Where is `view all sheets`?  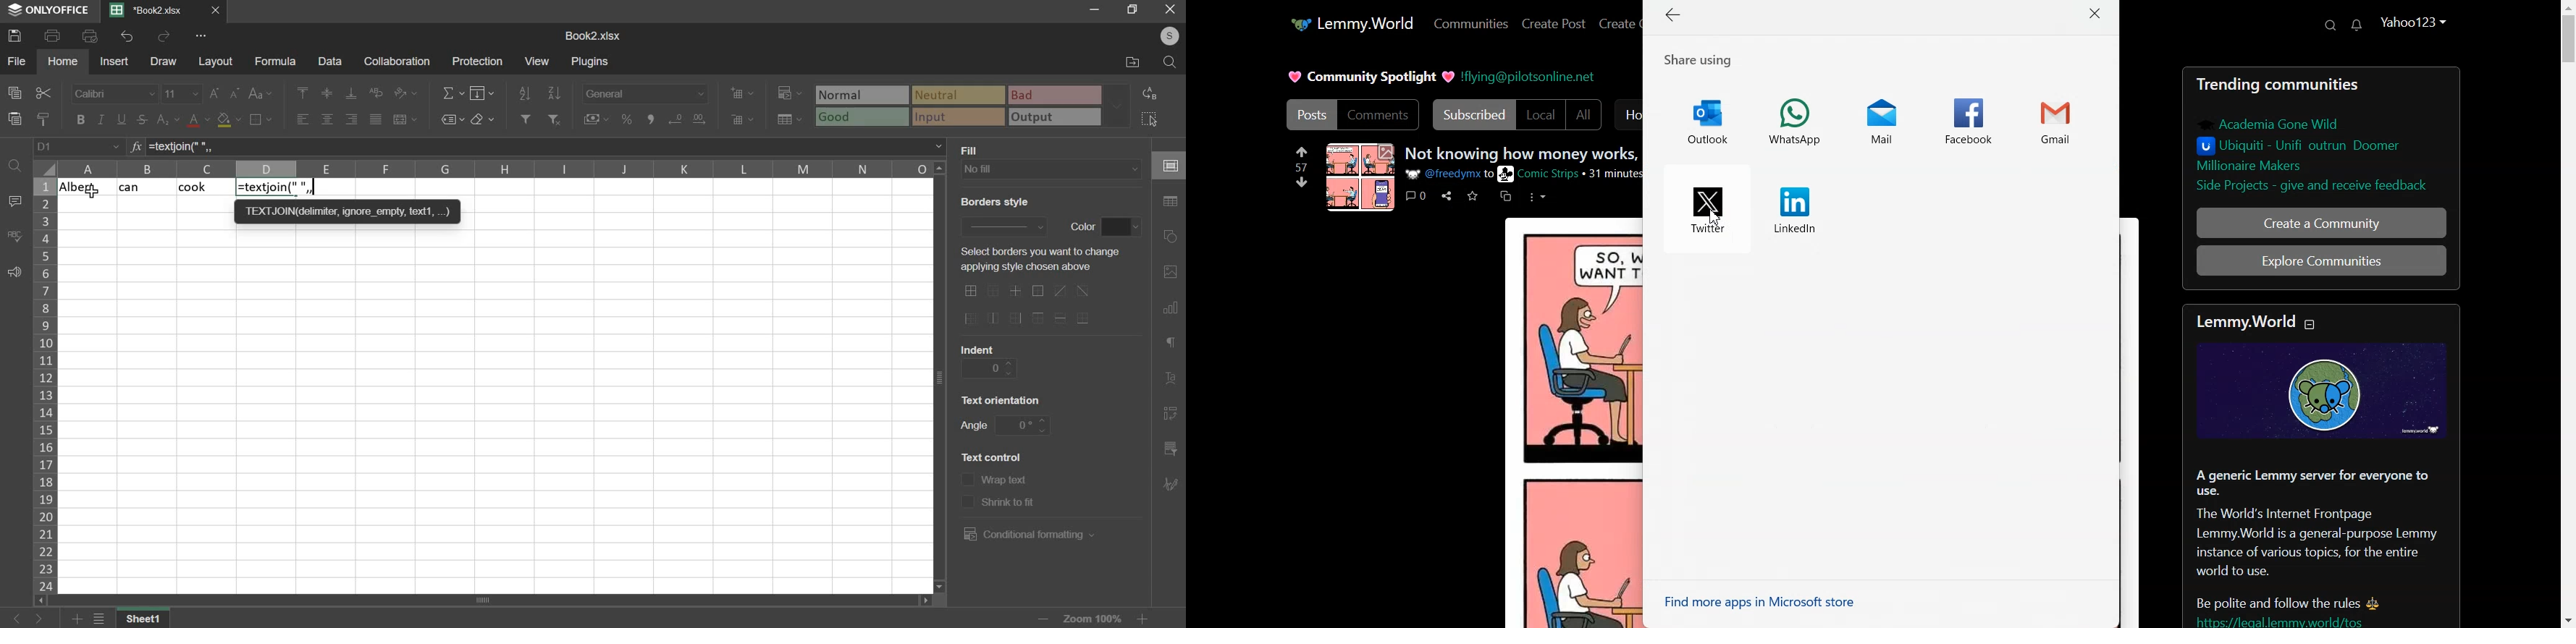
view all sheets is located at coordinates (106, 619).